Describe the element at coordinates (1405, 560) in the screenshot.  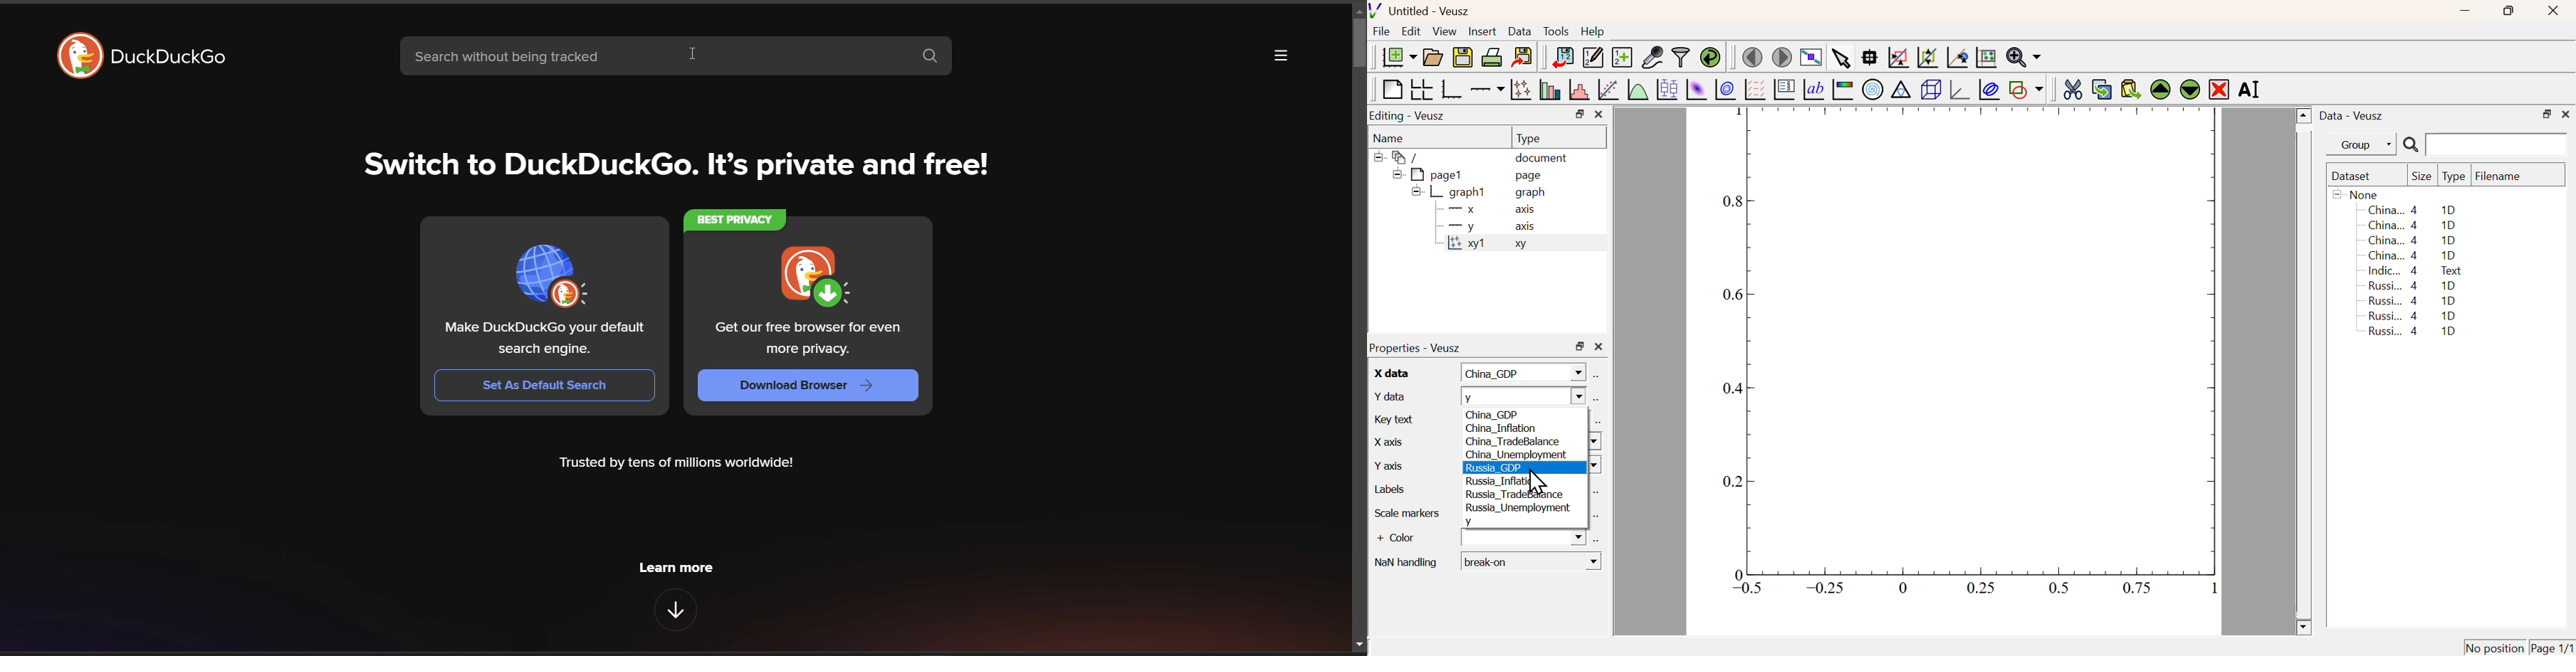
I see `Nan handling` at that location.